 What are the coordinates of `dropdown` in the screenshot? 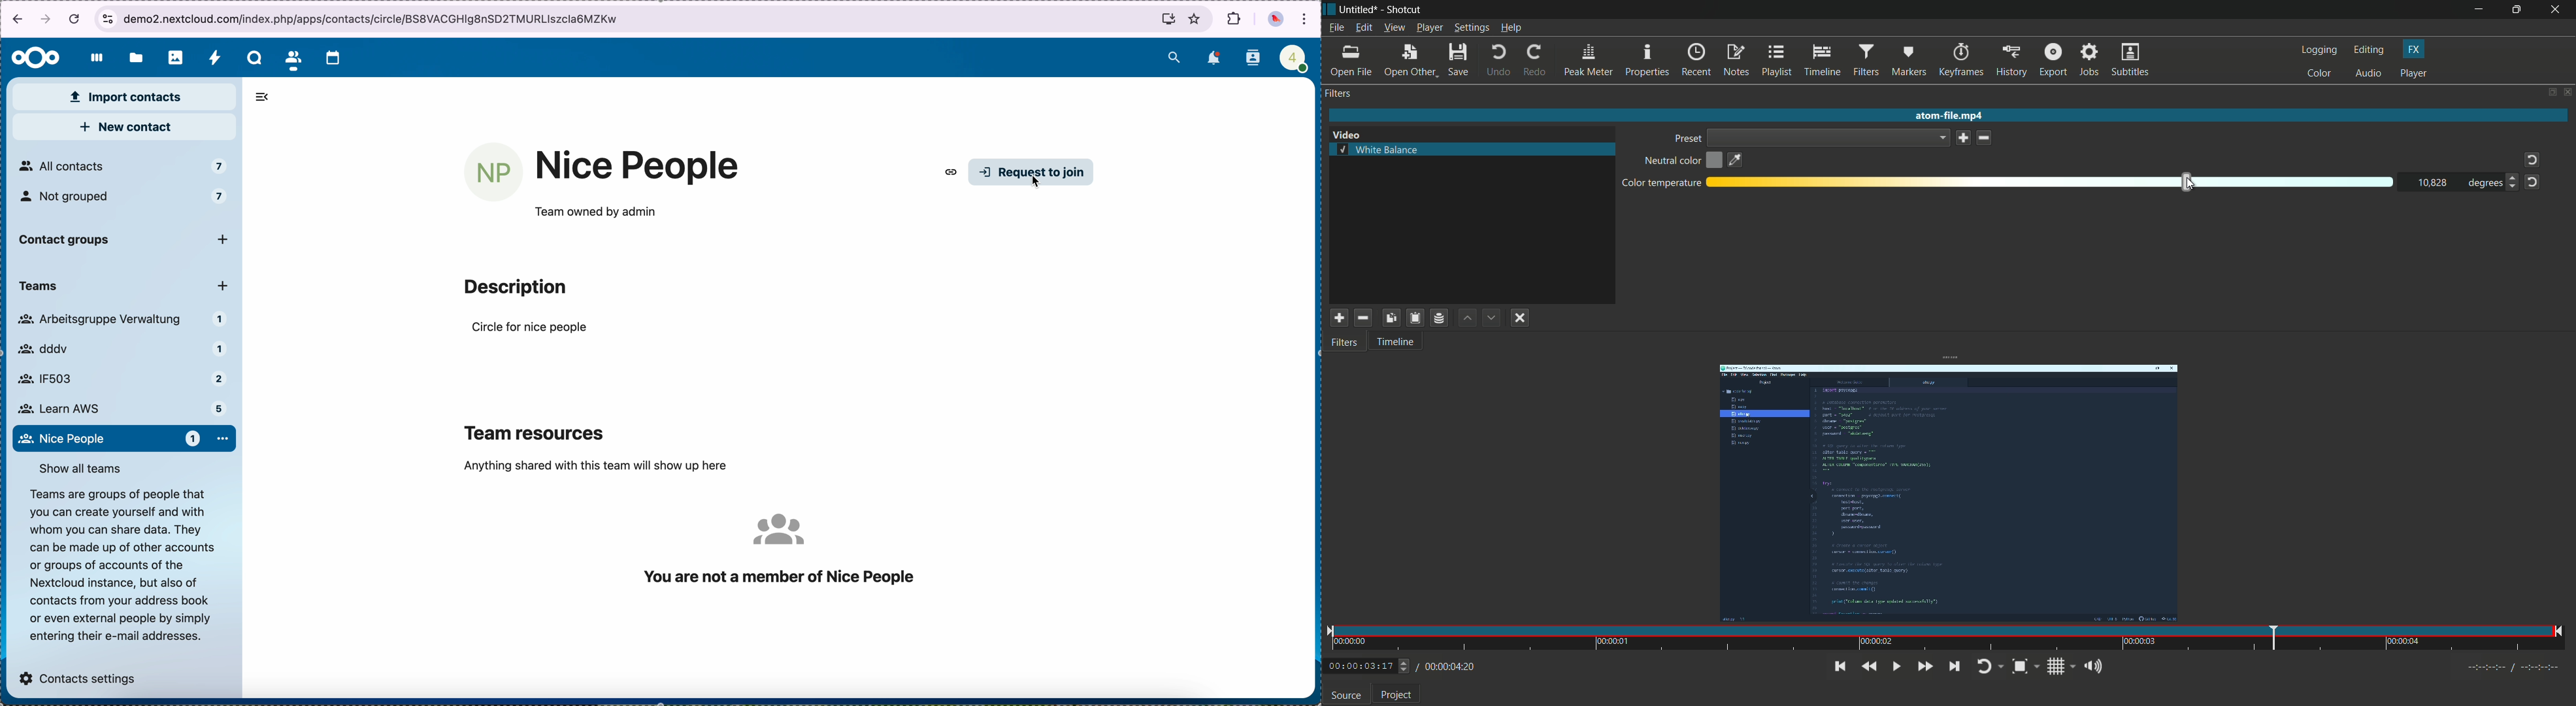 It's located at (1829, 137).